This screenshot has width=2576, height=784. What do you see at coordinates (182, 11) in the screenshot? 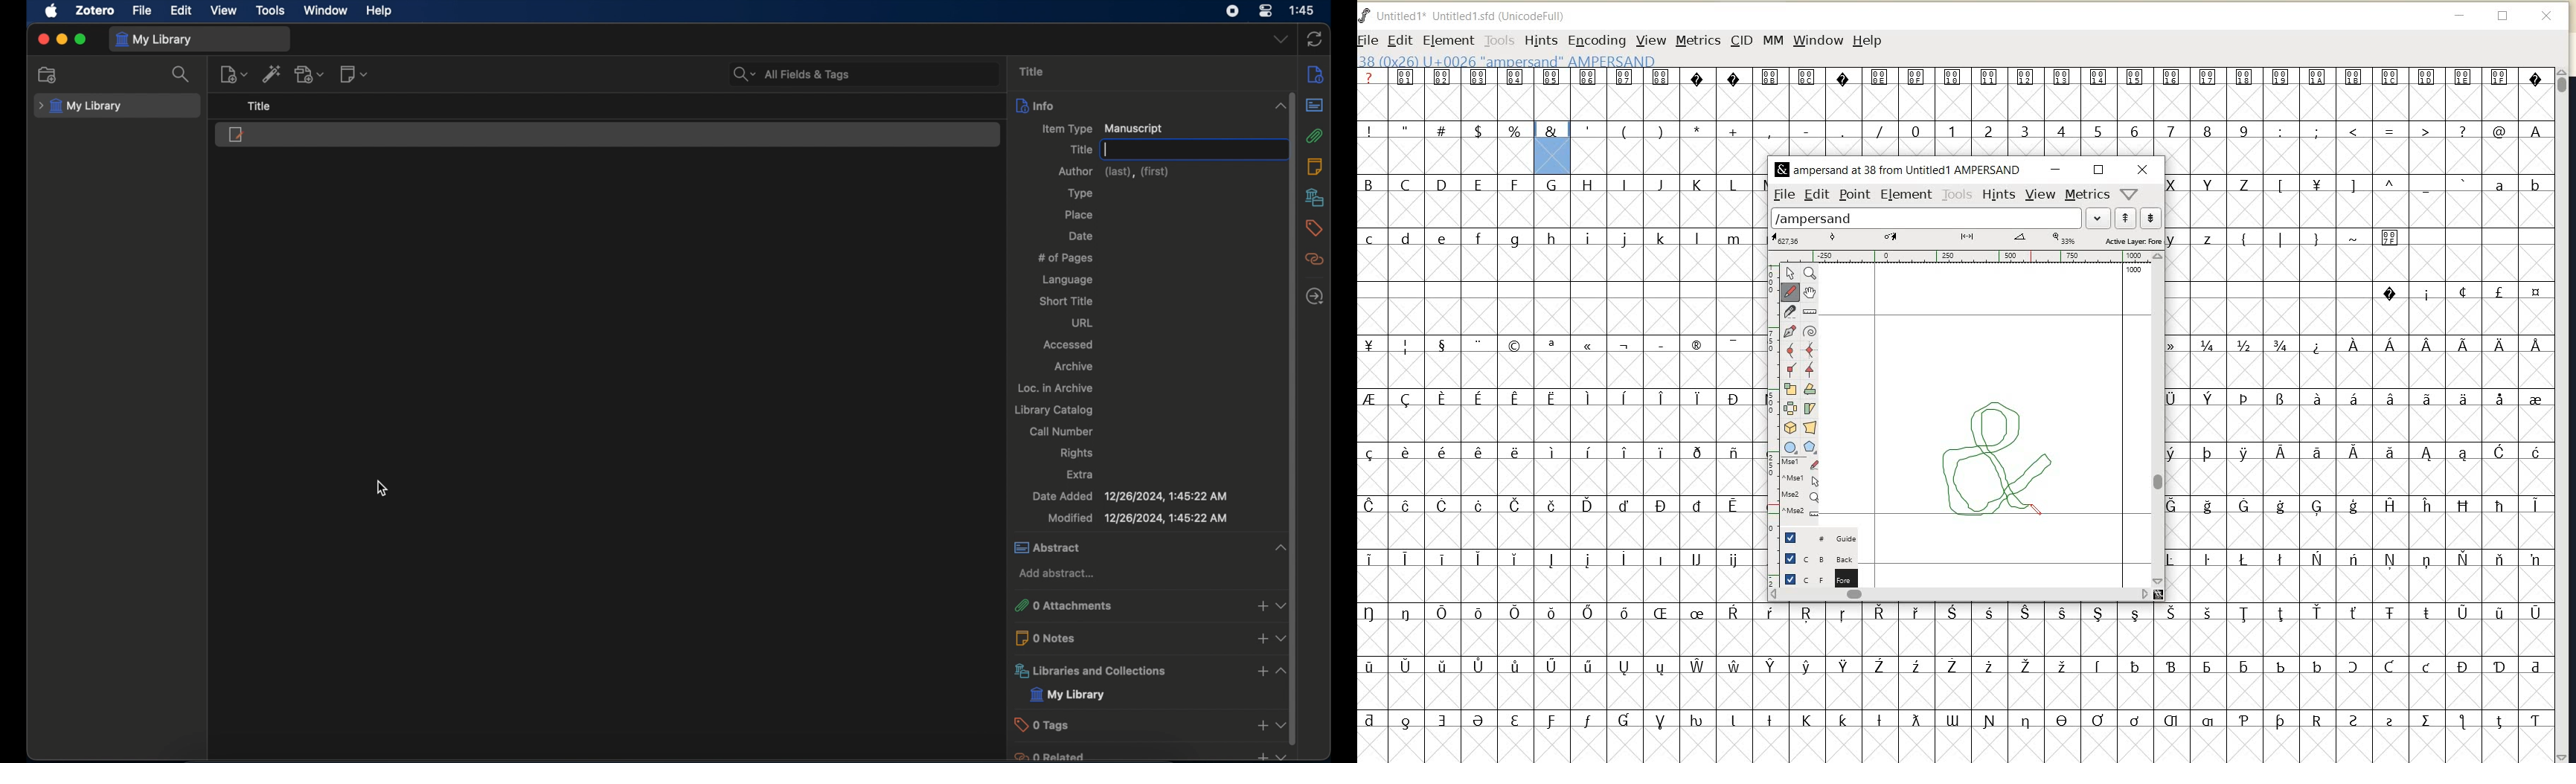
I see `edit` at bounding box center [182, 11].